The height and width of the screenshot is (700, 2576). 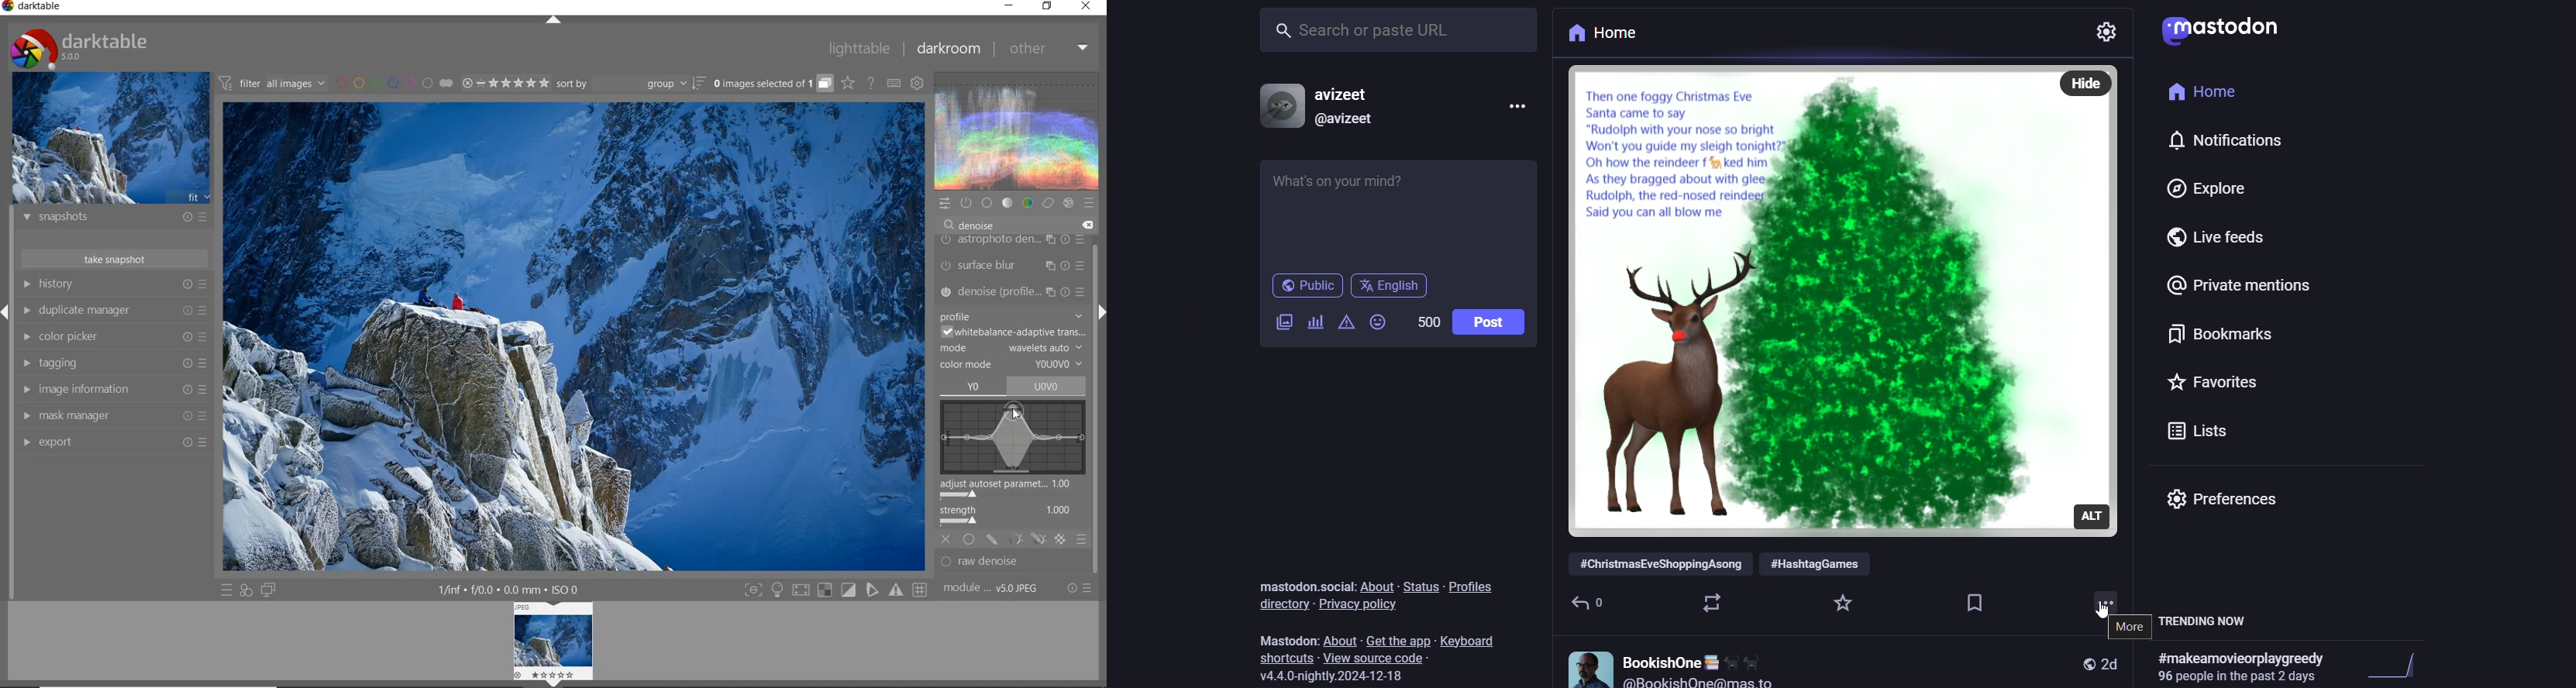 I want to click on reset or presets and preferences, so click(x=1082, y=588).